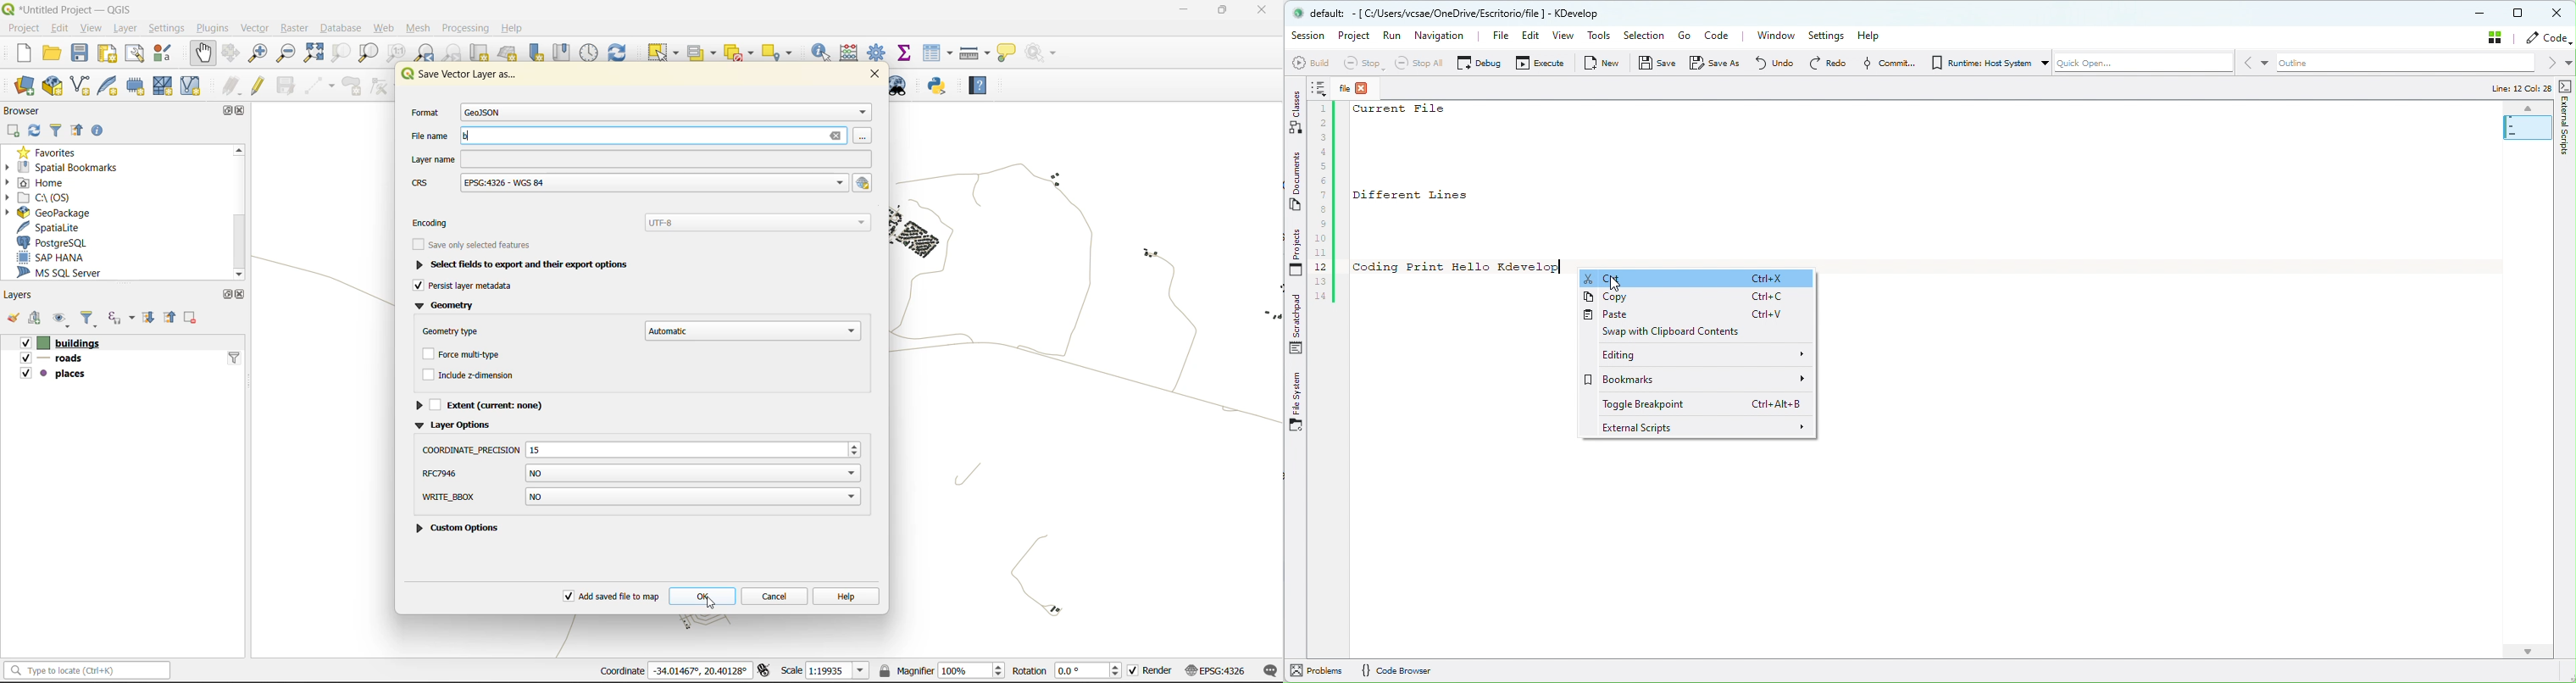 The width and height of the screenshot is (2576, 700). I want to click on zoom last, so click(426, 51).